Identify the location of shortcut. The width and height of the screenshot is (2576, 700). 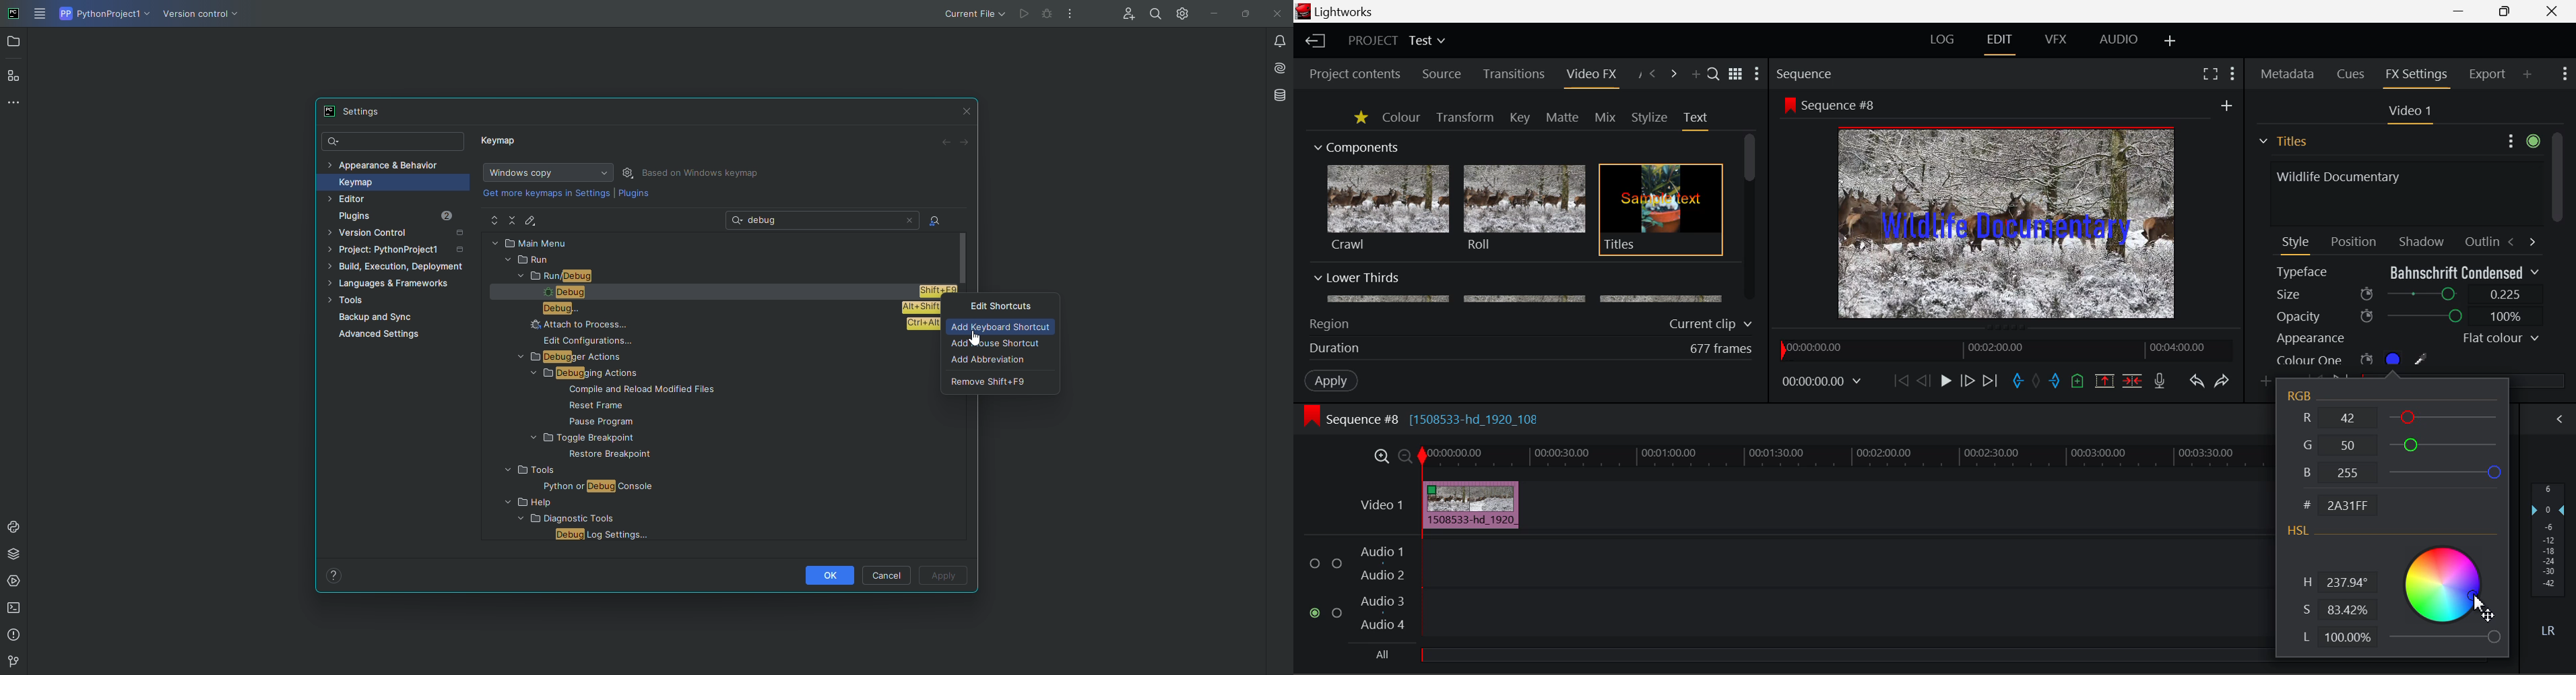
(923, 308).